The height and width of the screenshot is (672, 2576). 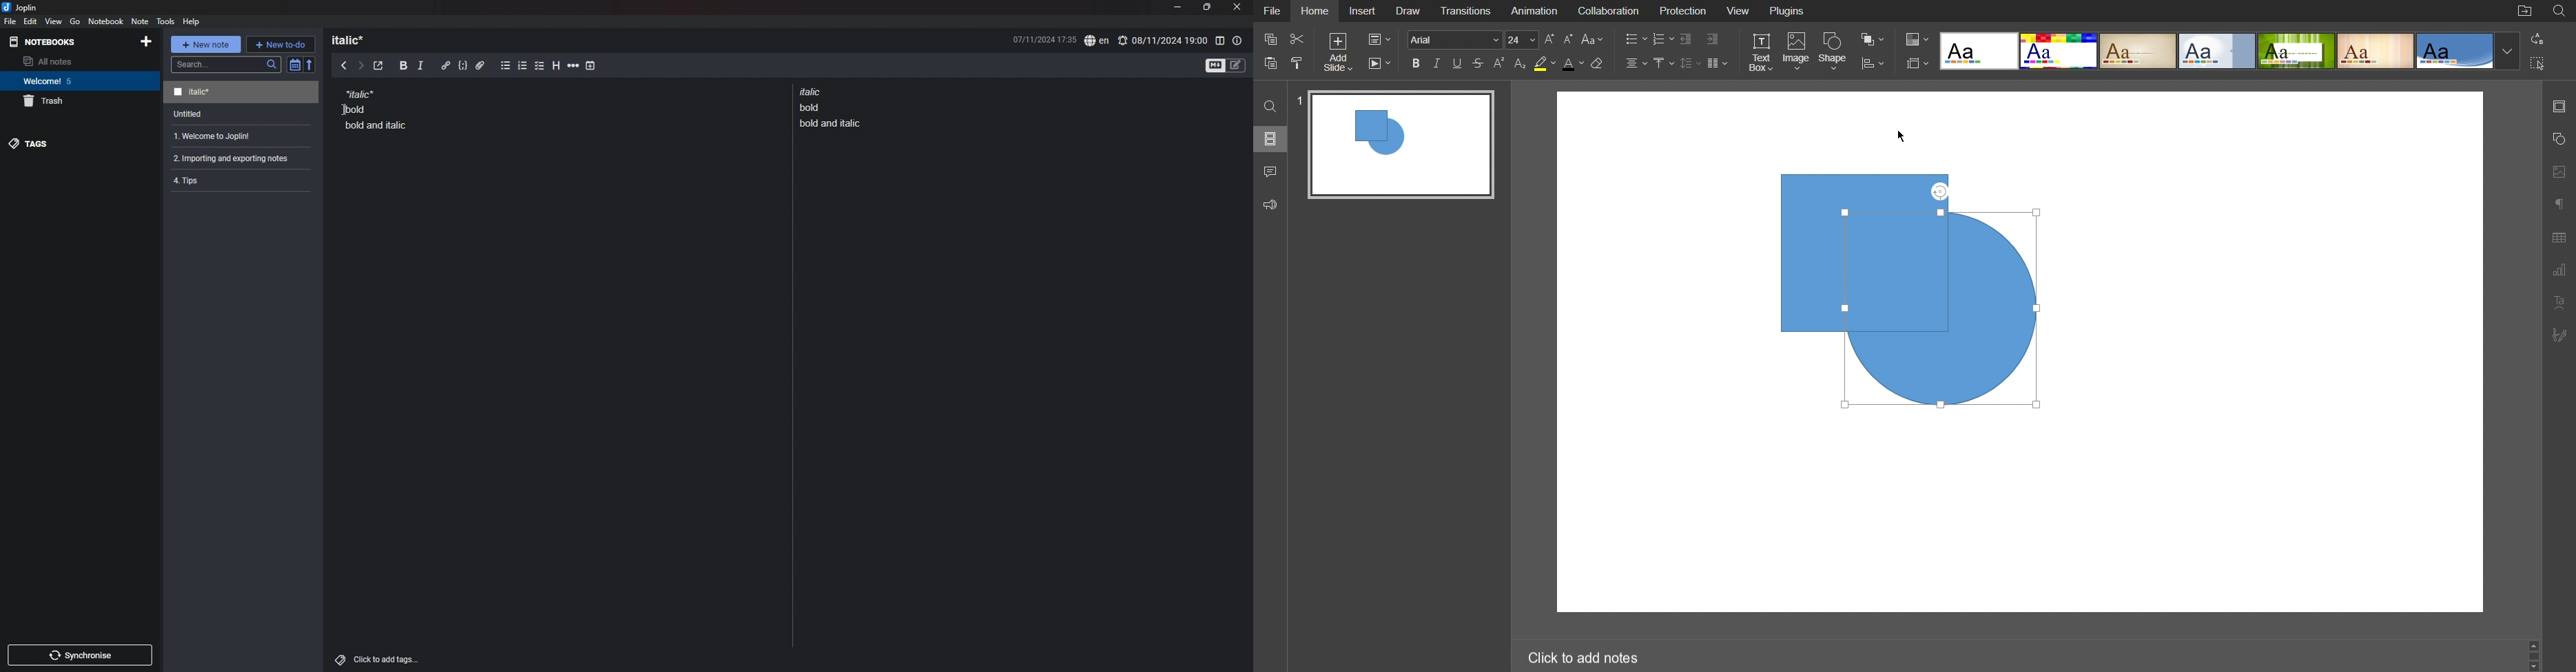 What do you see at coordinates (2559, 204) in the screenshot?
I see `Paragraph Settings` at bounding box center [2559, 204].